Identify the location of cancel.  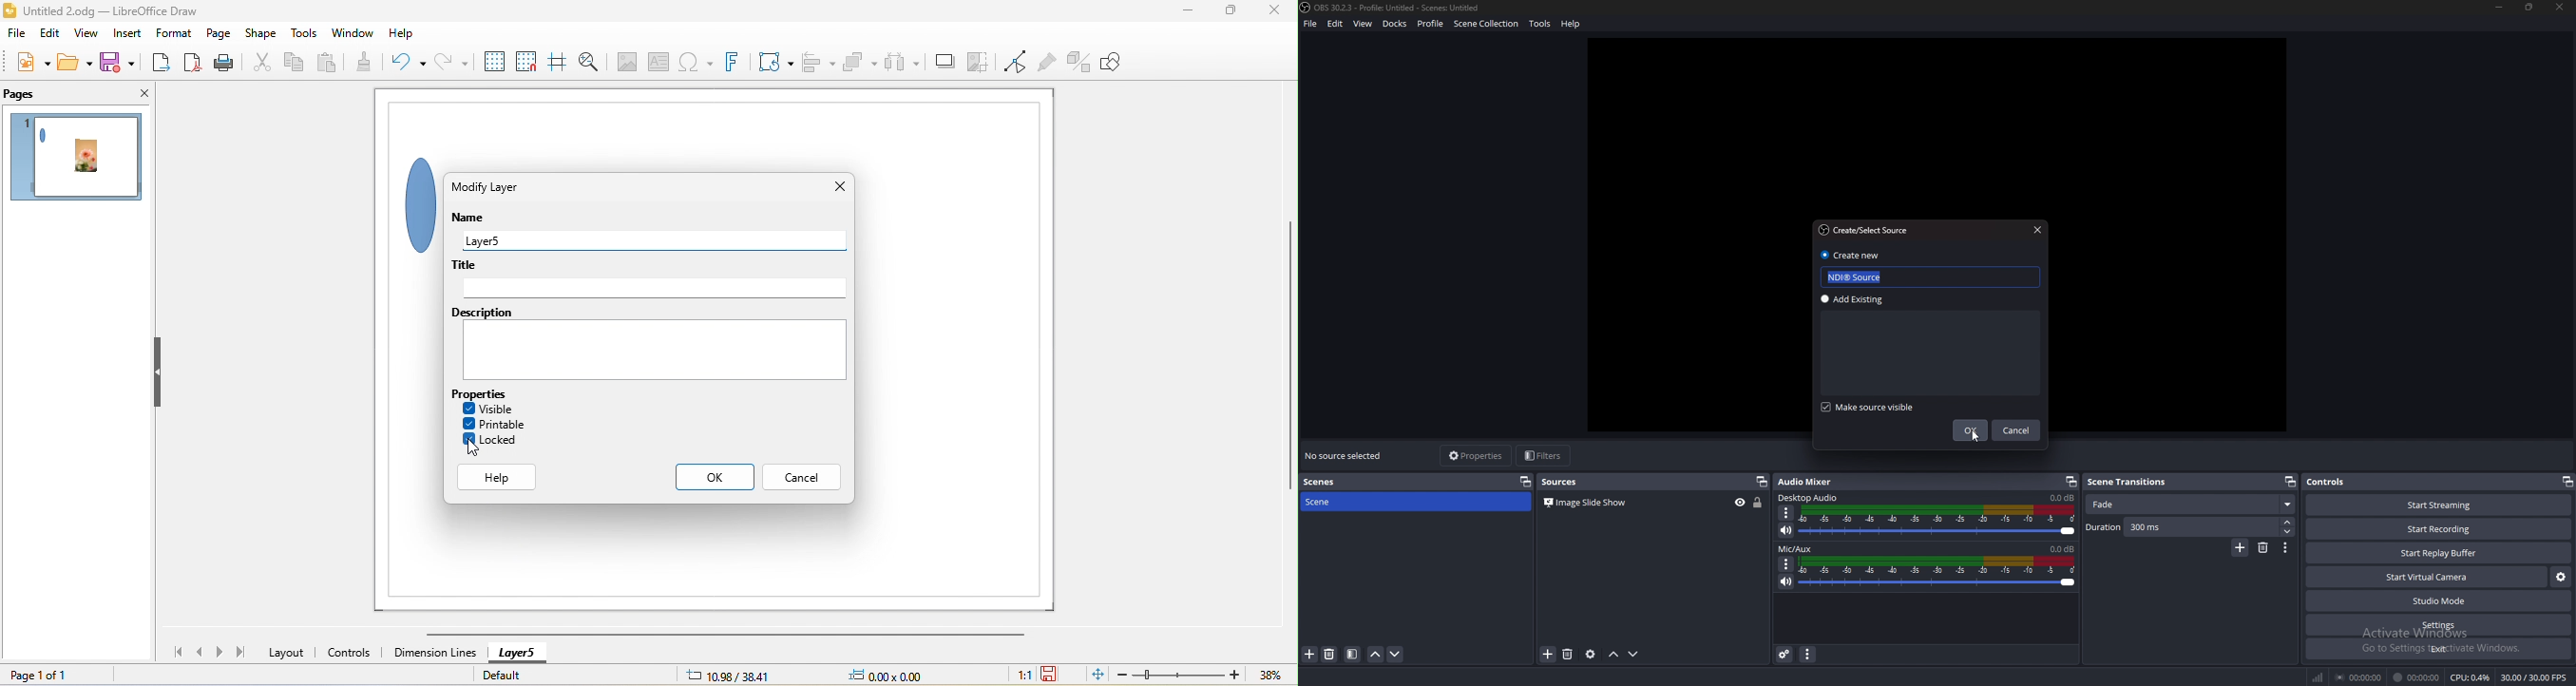
(800, 477).